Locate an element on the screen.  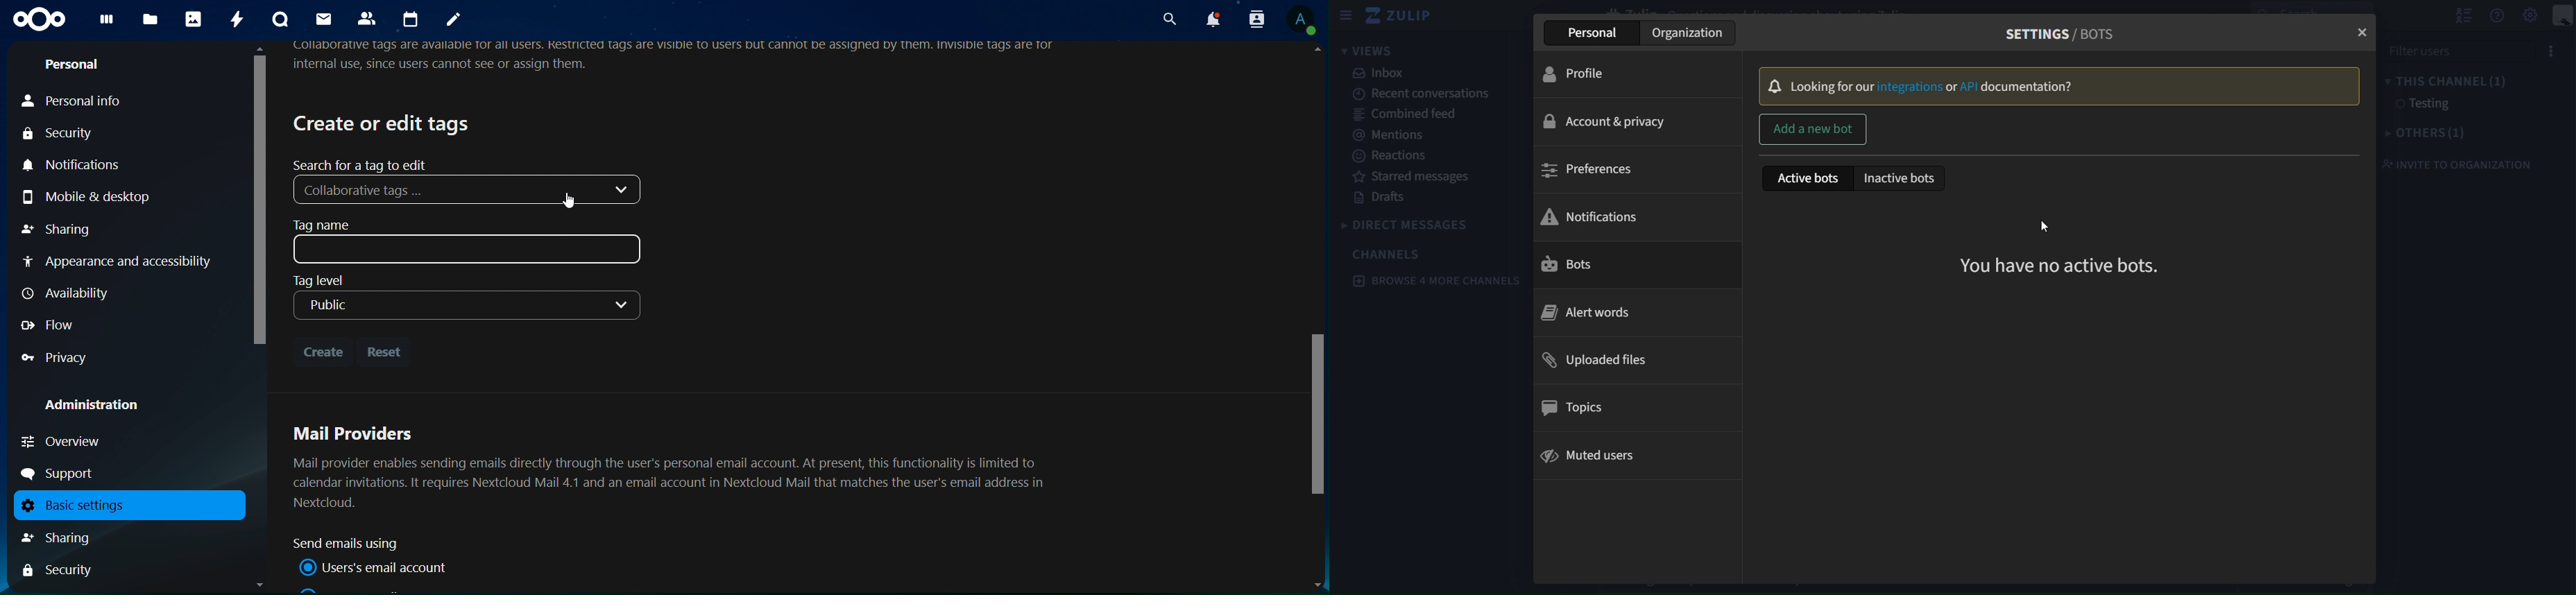
this channel is located at coordinates (2453, 81).